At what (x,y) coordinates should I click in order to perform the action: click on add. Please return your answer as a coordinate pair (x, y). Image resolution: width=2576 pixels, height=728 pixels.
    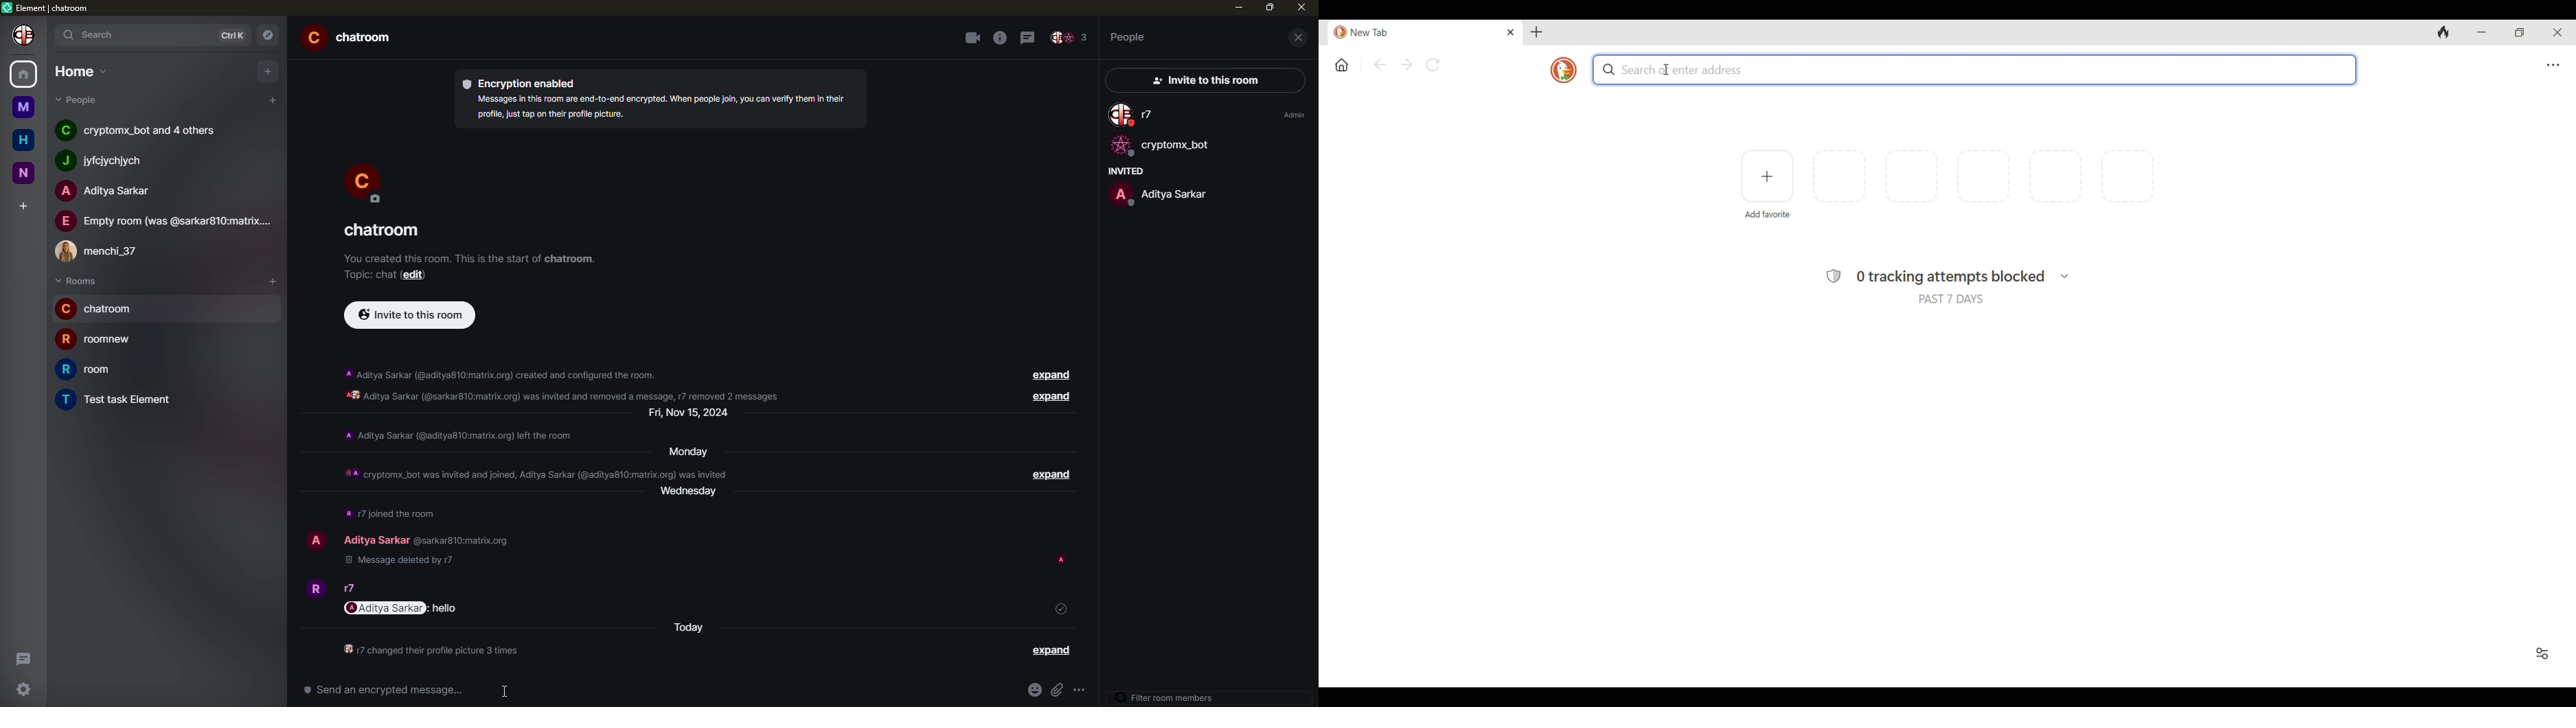
    Looking at the image, I should click on (25, 205).